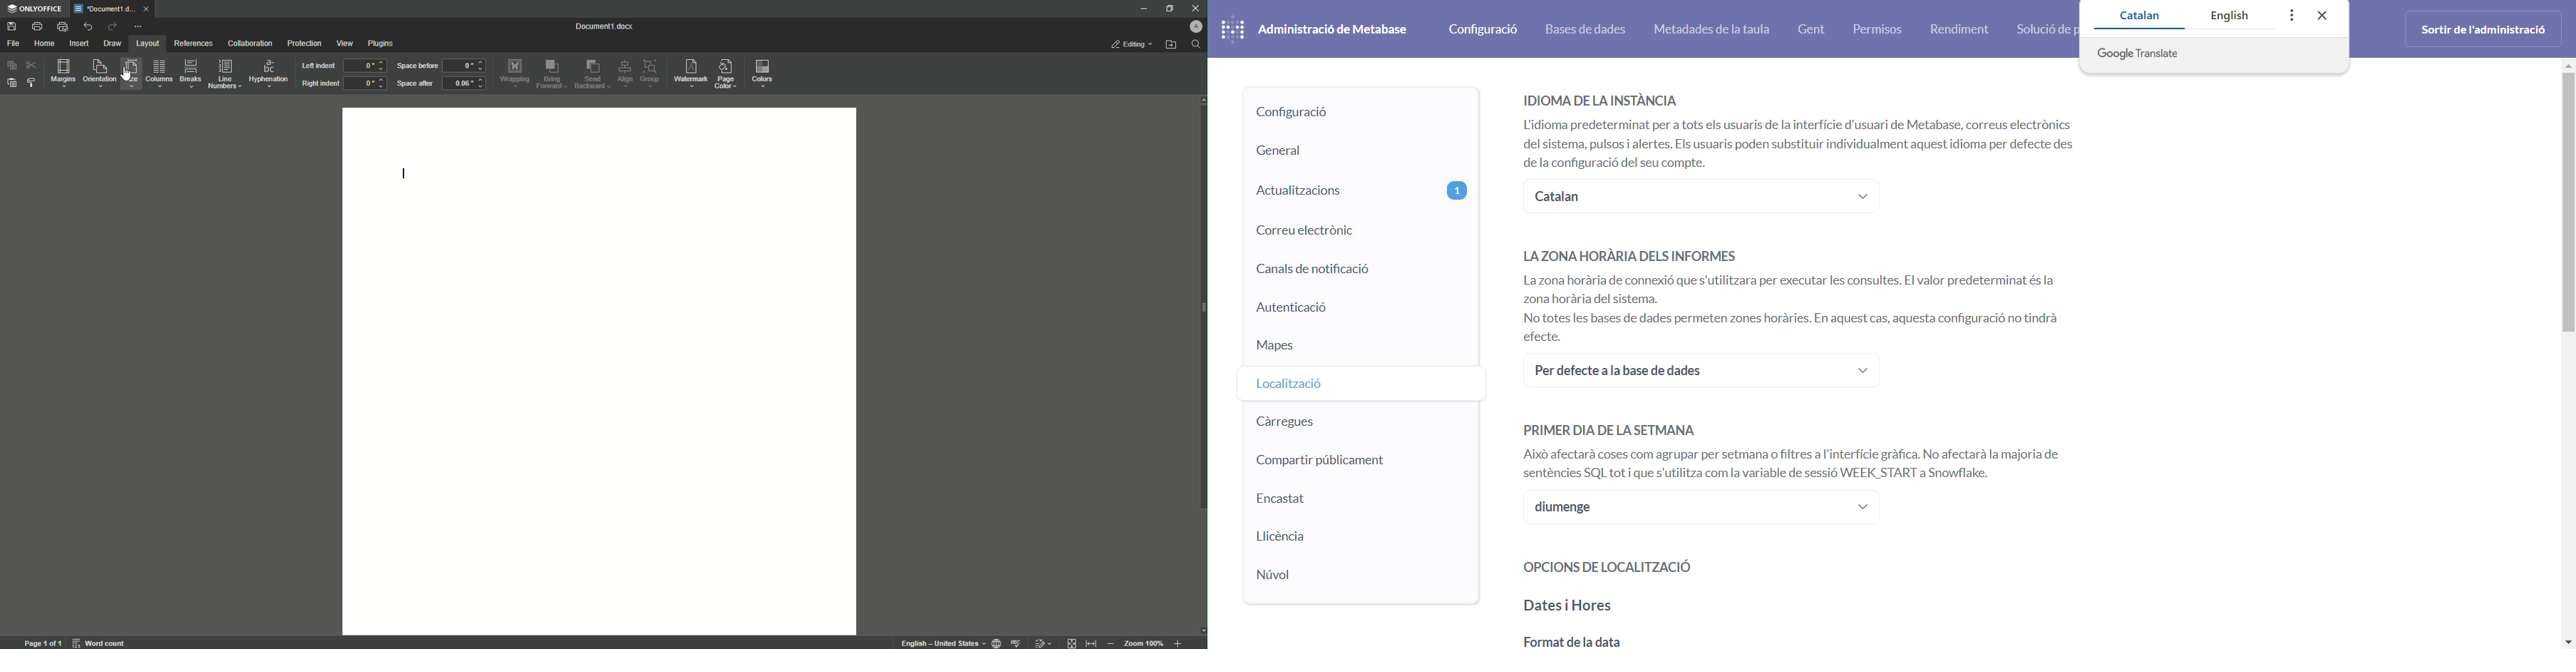 This screenshot has height=672, width=2576. Describe the element at coordinates (99, 643) in the screenshot. I see `Word count` at that location.